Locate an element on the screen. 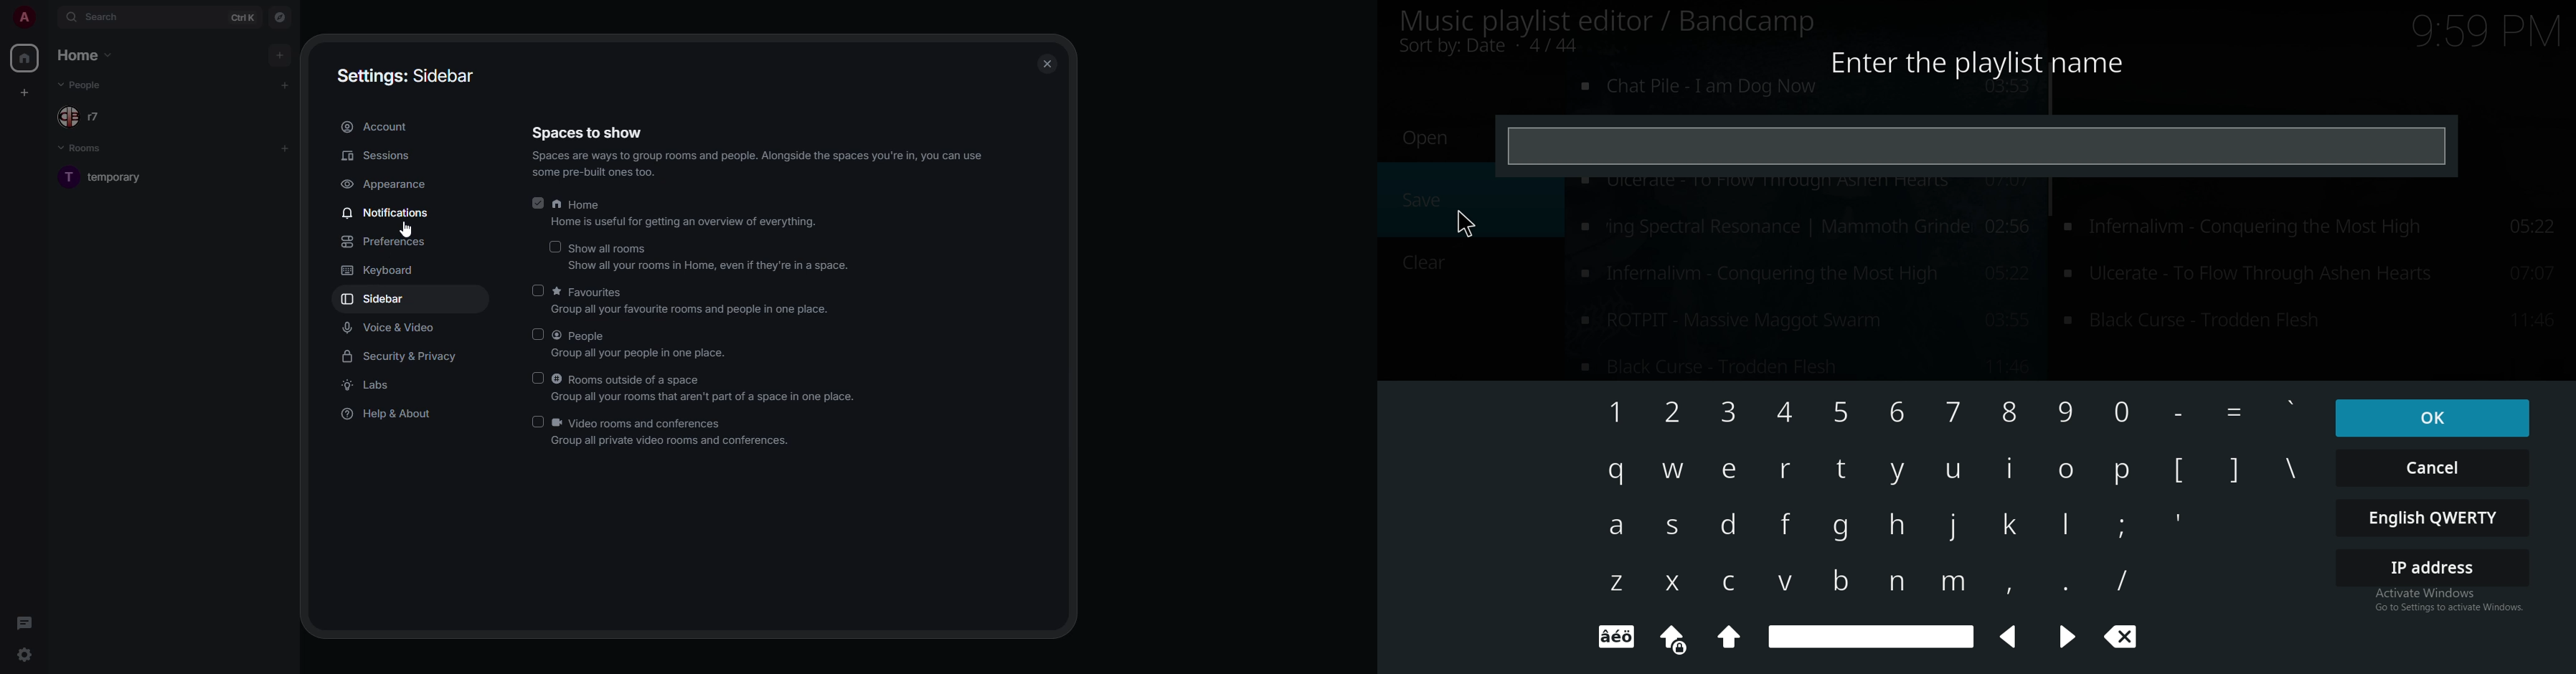 Image resolution: width=2576 pixels, height=700 pixels. show all rooms is located at coordinates (709, 259).